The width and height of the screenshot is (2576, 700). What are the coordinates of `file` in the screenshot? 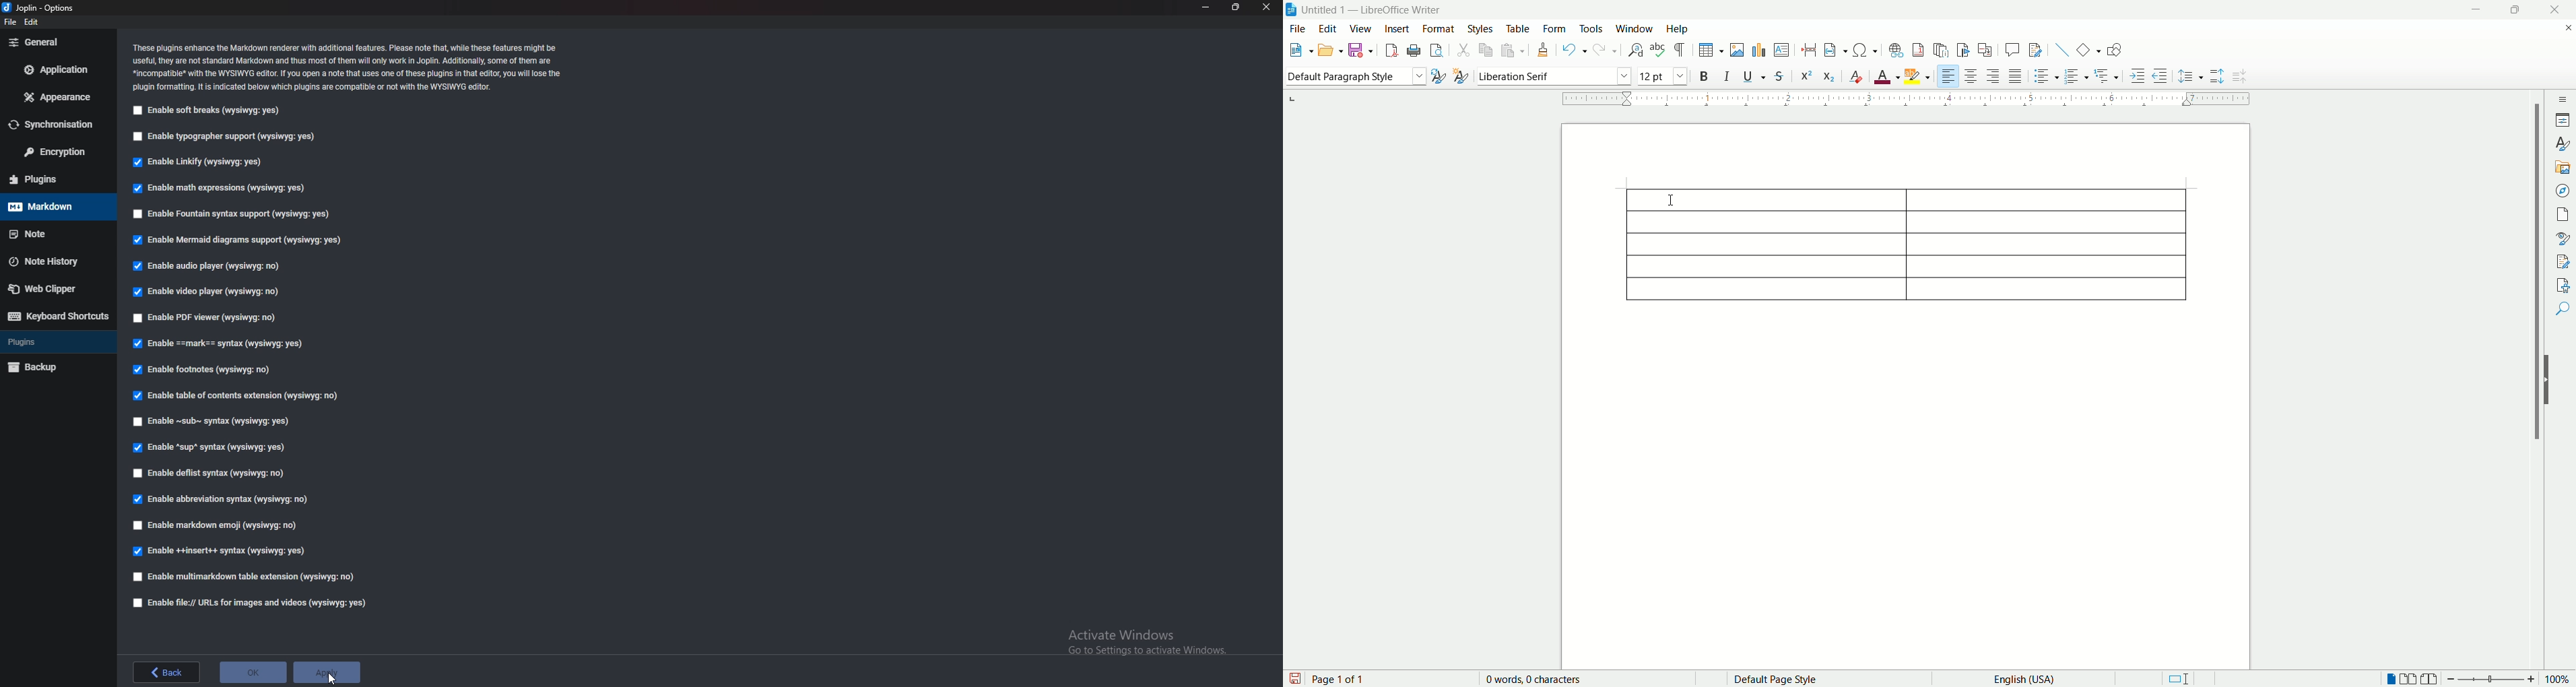 It's located at (12, 22).